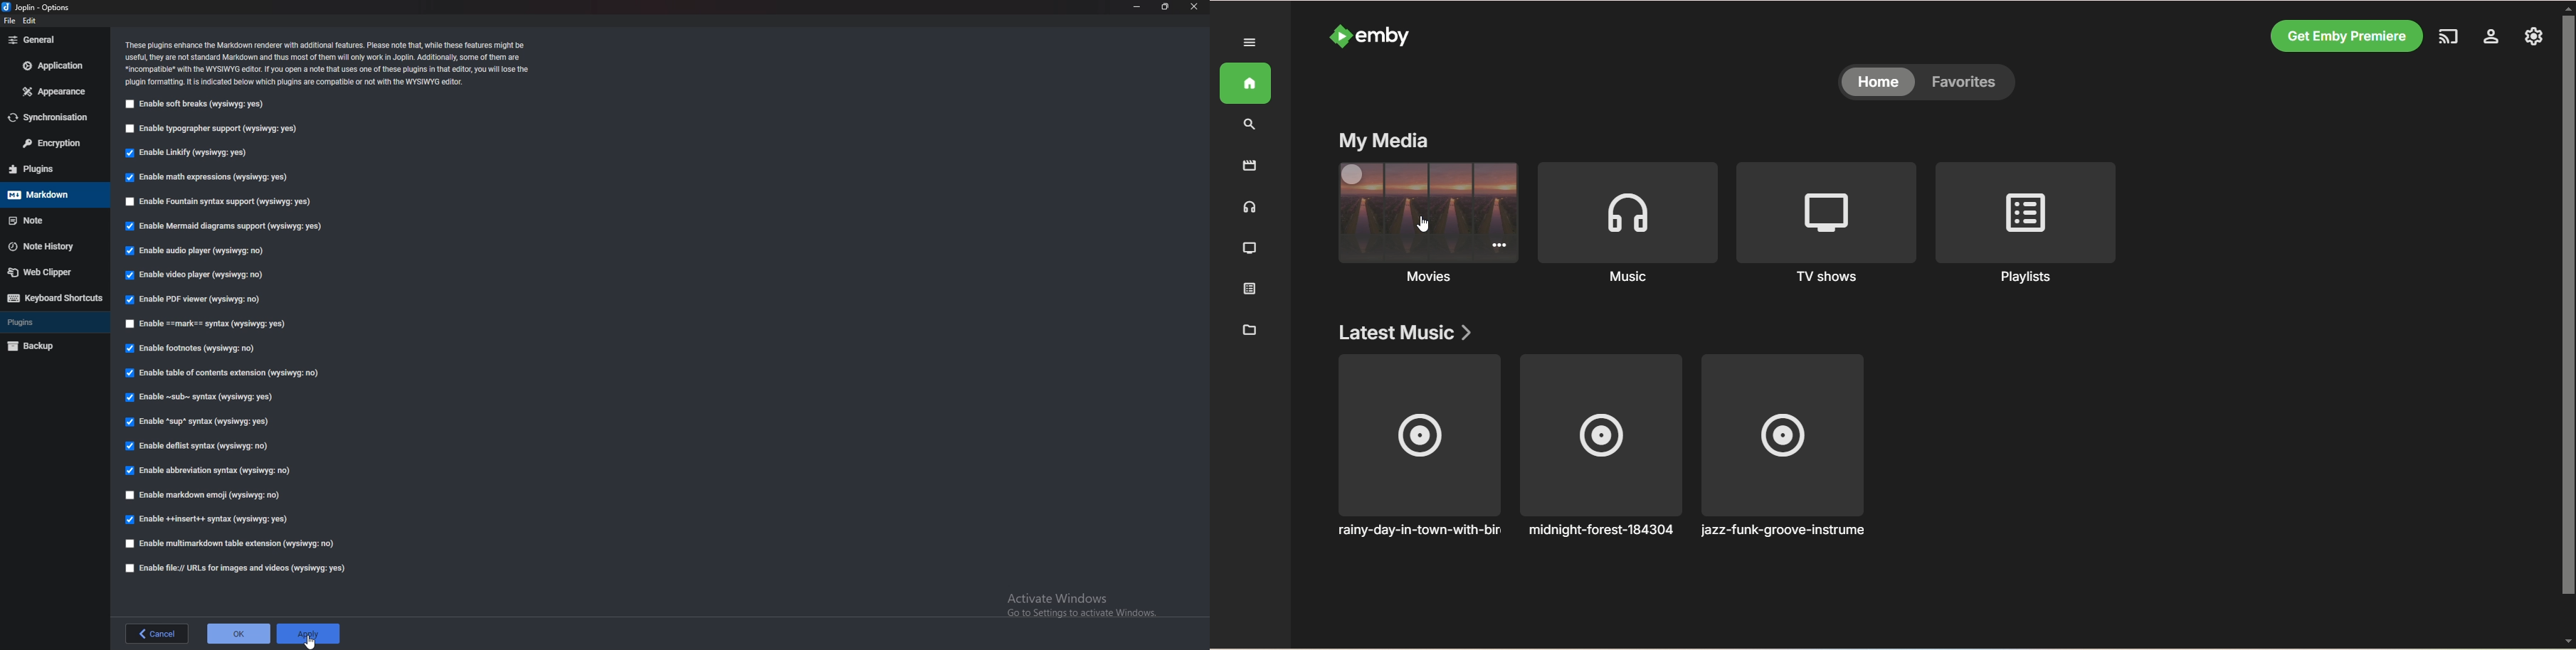 This screenshot has height=672, width=2576. What do you see at coordinates (311, 639) in the screenshot?
I see `cursor` at bounding box center [311, 639].